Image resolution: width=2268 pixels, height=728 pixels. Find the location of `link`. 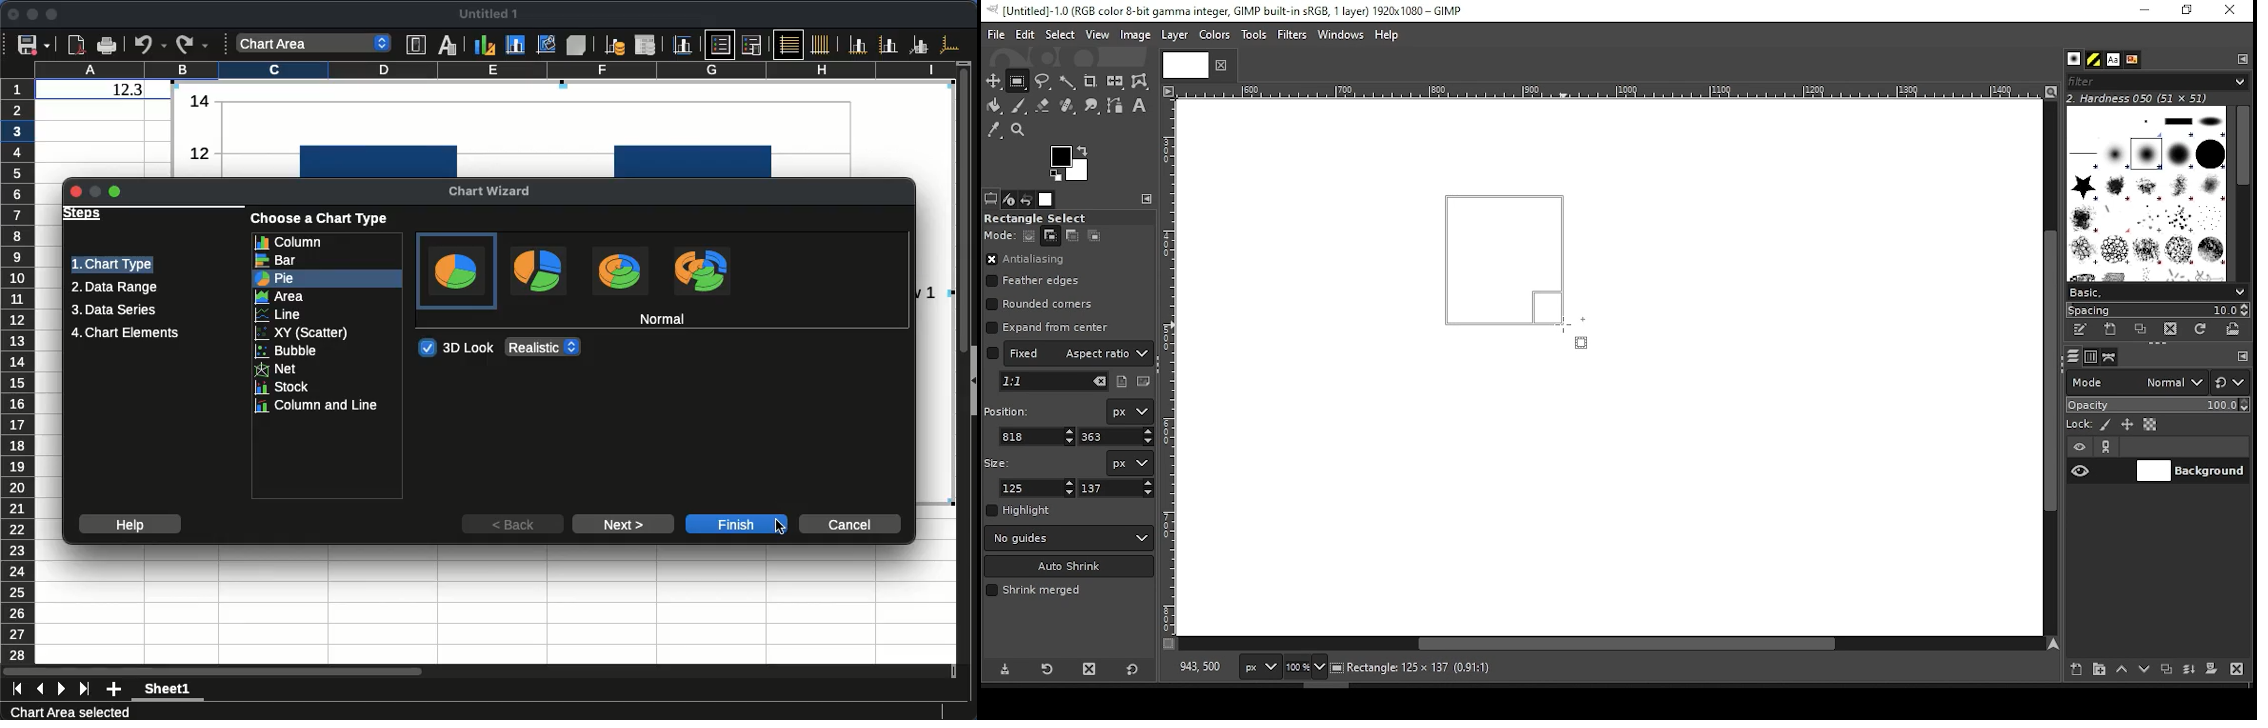

link is located at coordinates (2106, 447).